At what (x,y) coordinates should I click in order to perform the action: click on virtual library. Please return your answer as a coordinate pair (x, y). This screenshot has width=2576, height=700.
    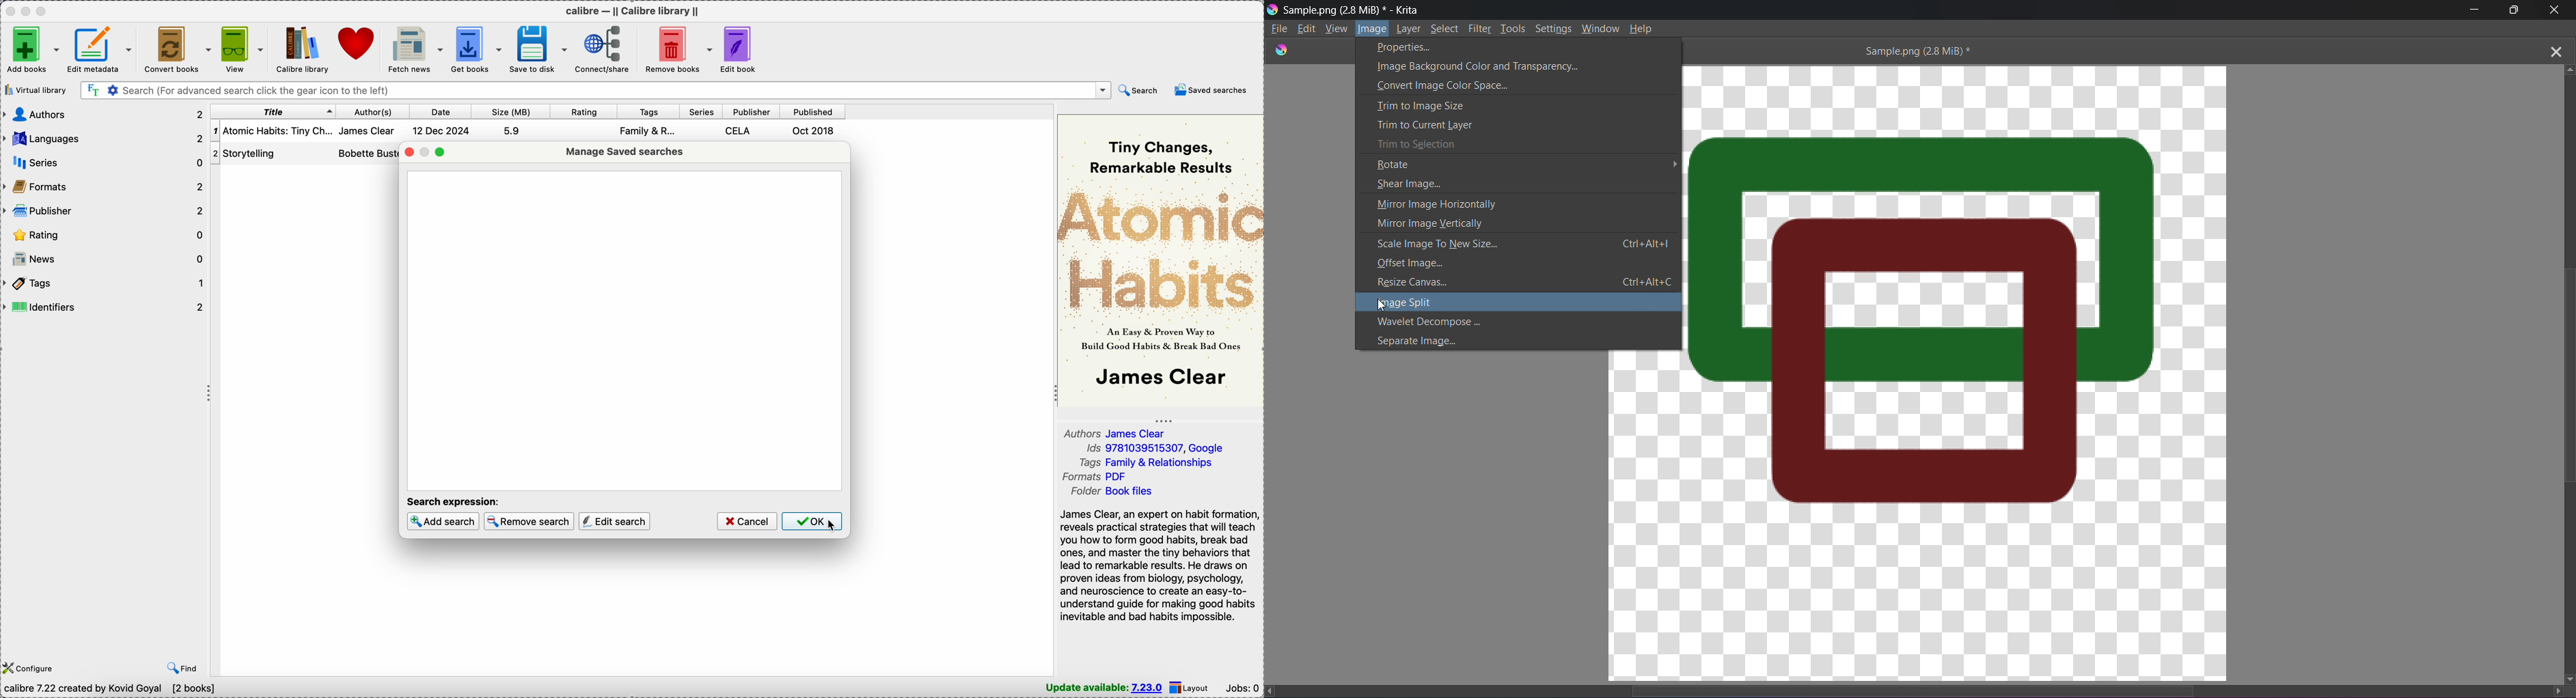
    Looking at the image, I should click on (36, 91).